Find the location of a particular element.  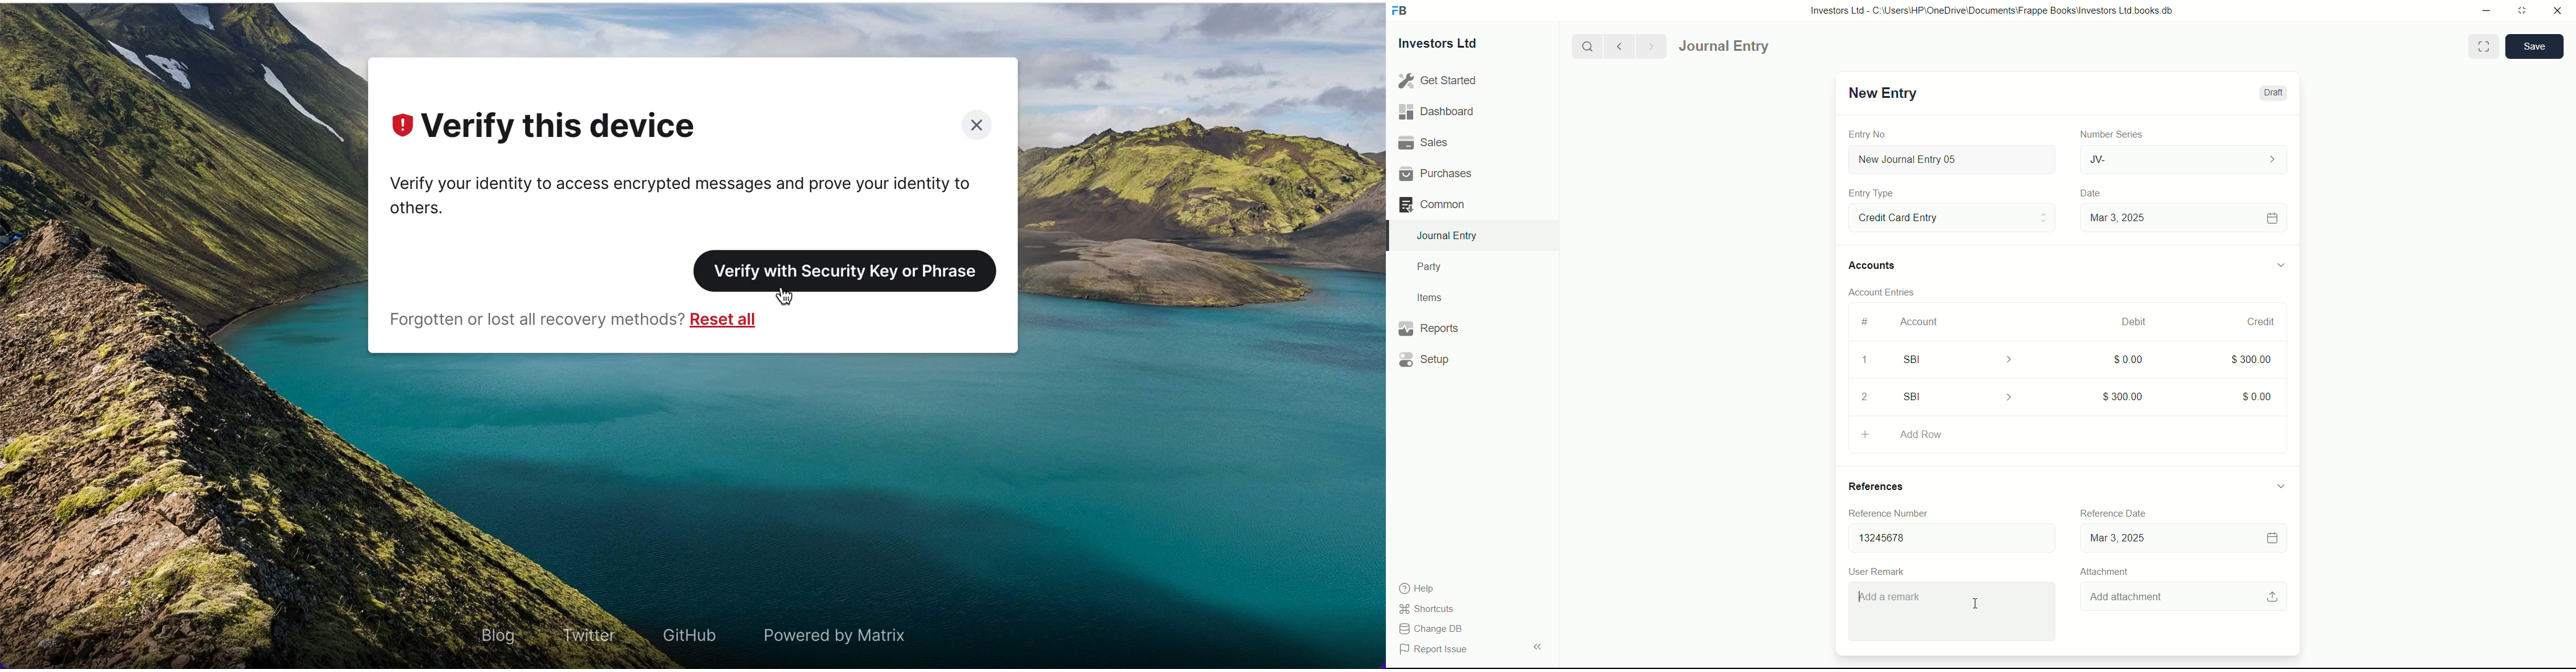

SBI is located at coordinates (1961, 396).